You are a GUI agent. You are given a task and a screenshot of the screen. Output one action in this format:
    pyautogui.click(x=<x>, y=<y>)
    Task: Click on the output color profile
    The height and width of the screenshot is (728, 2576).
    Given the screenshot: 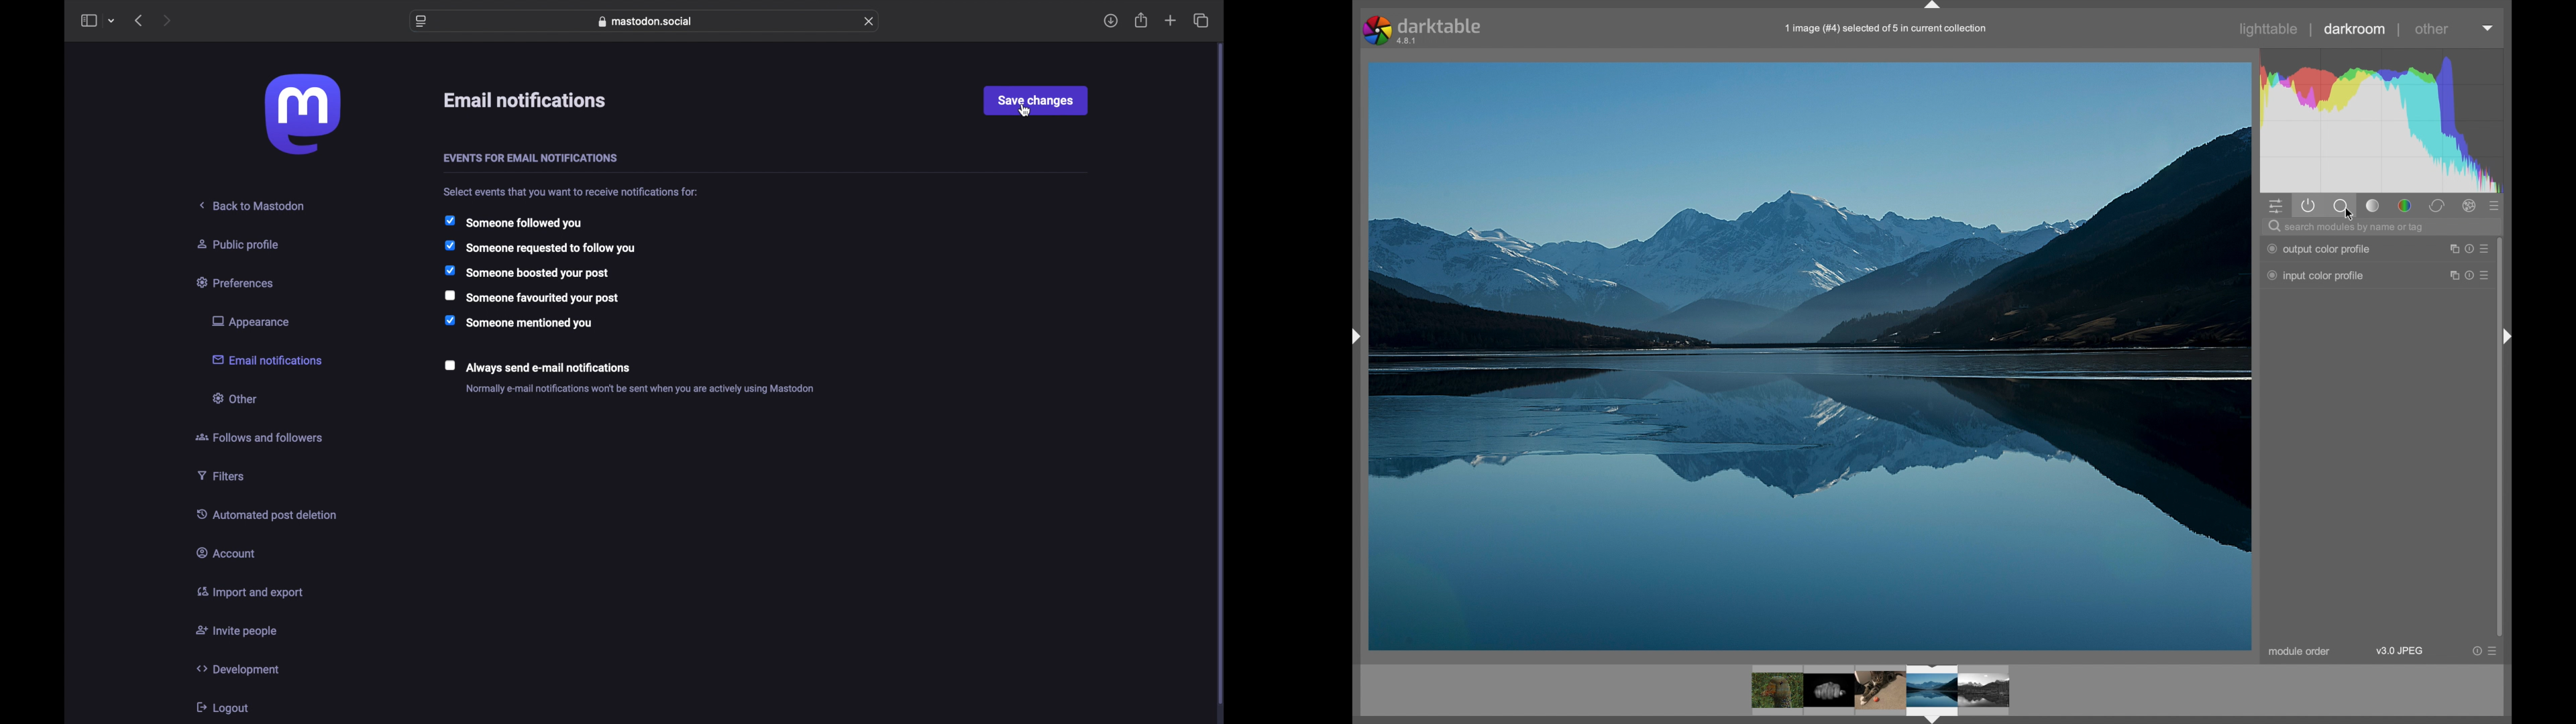 What is the action you would take?
    pyautogui.click(x=2318, y=249)
    